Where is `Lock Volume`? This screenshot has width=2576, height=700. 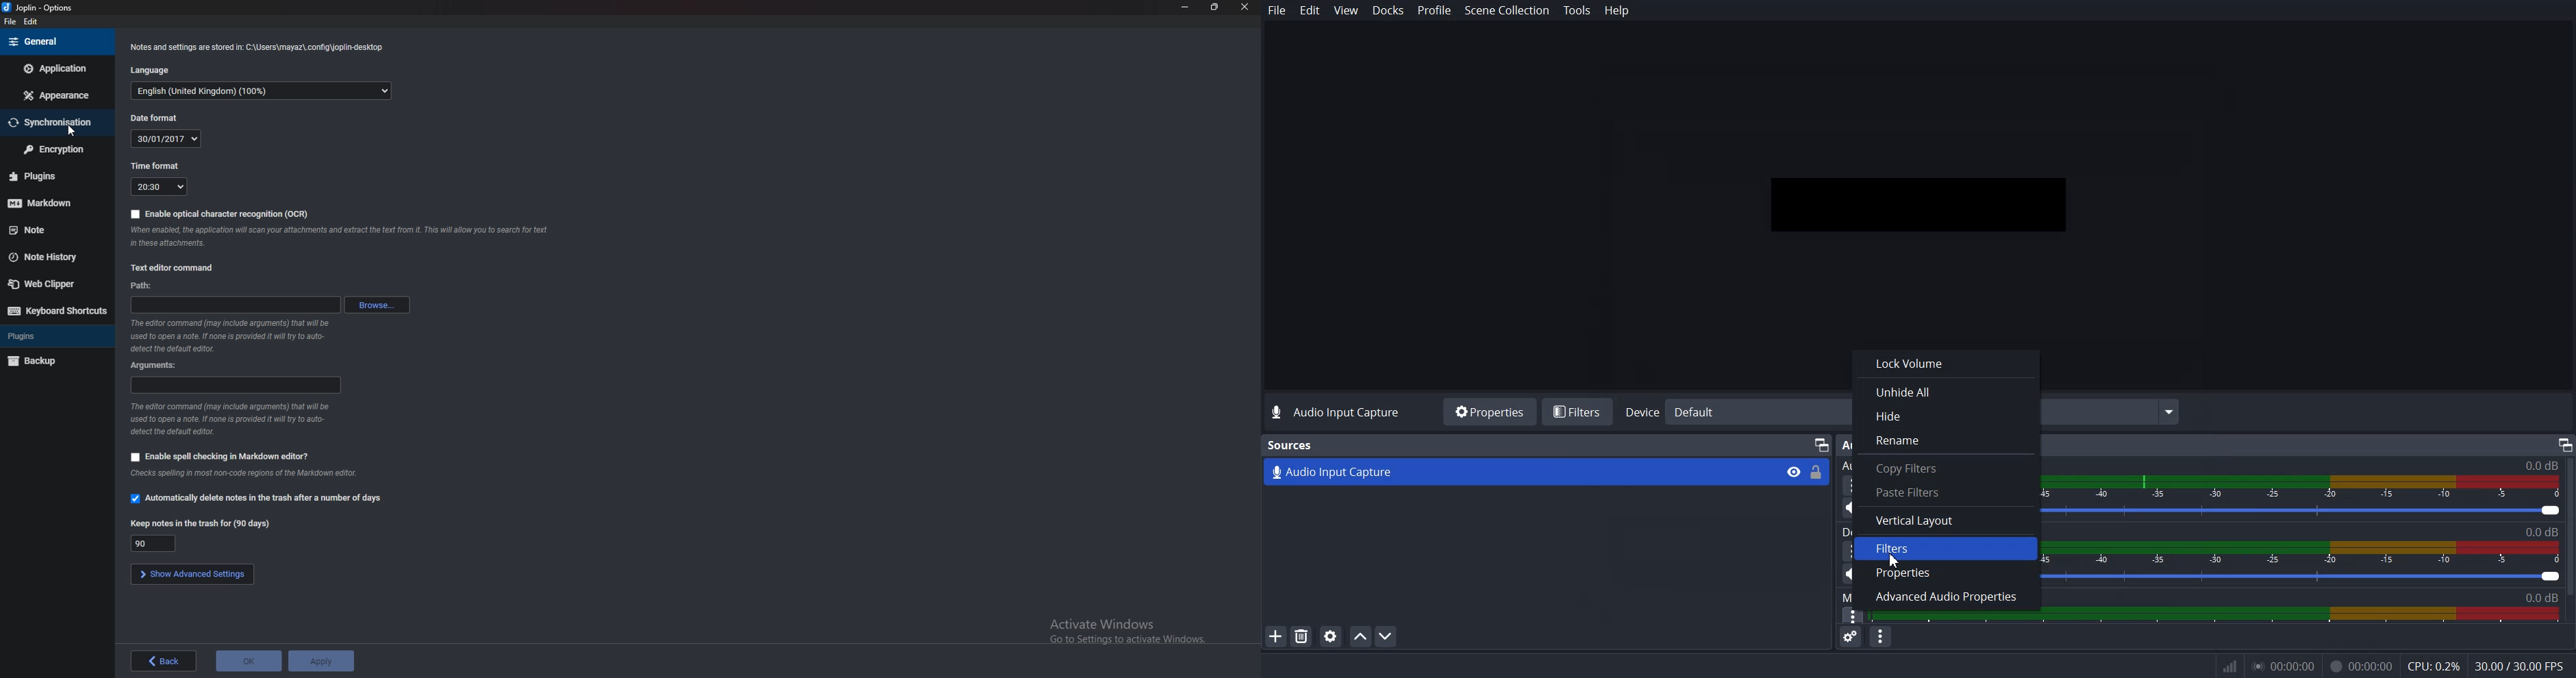
Lock Volume is located at coordinates (1953, 363).